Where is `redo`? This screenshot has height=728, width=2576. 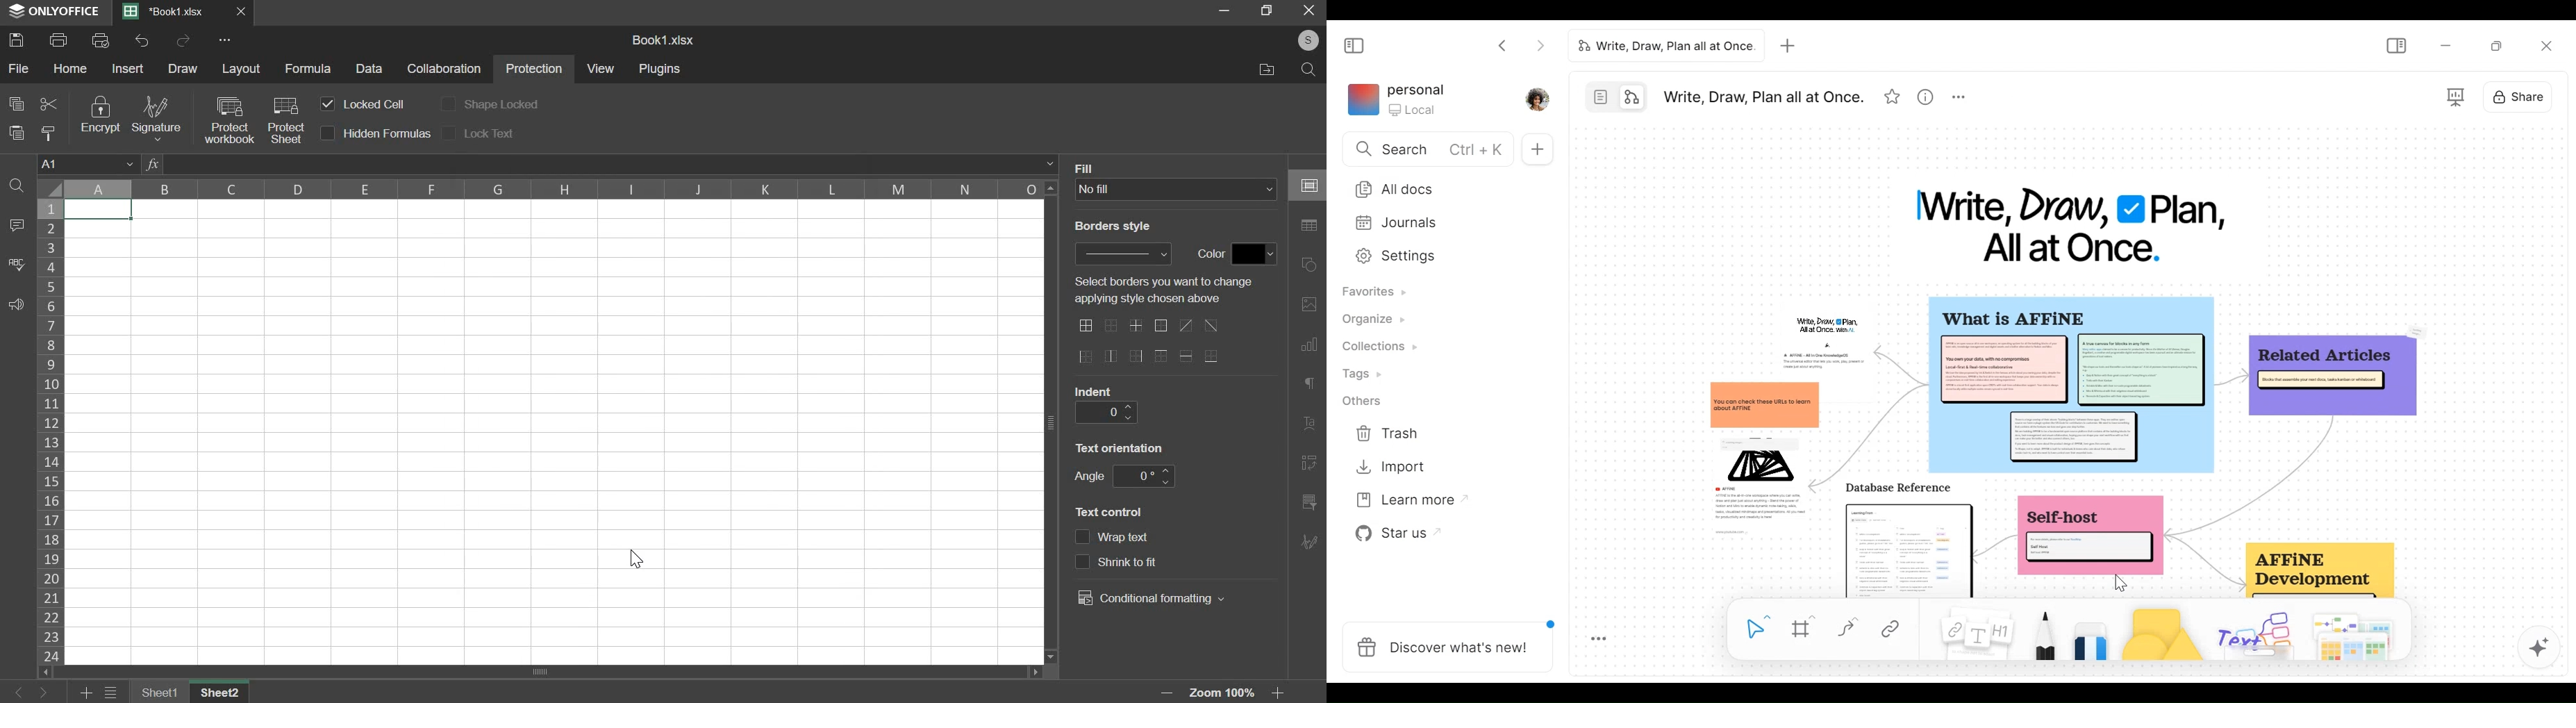 redo is located at coordinates (183, 41).